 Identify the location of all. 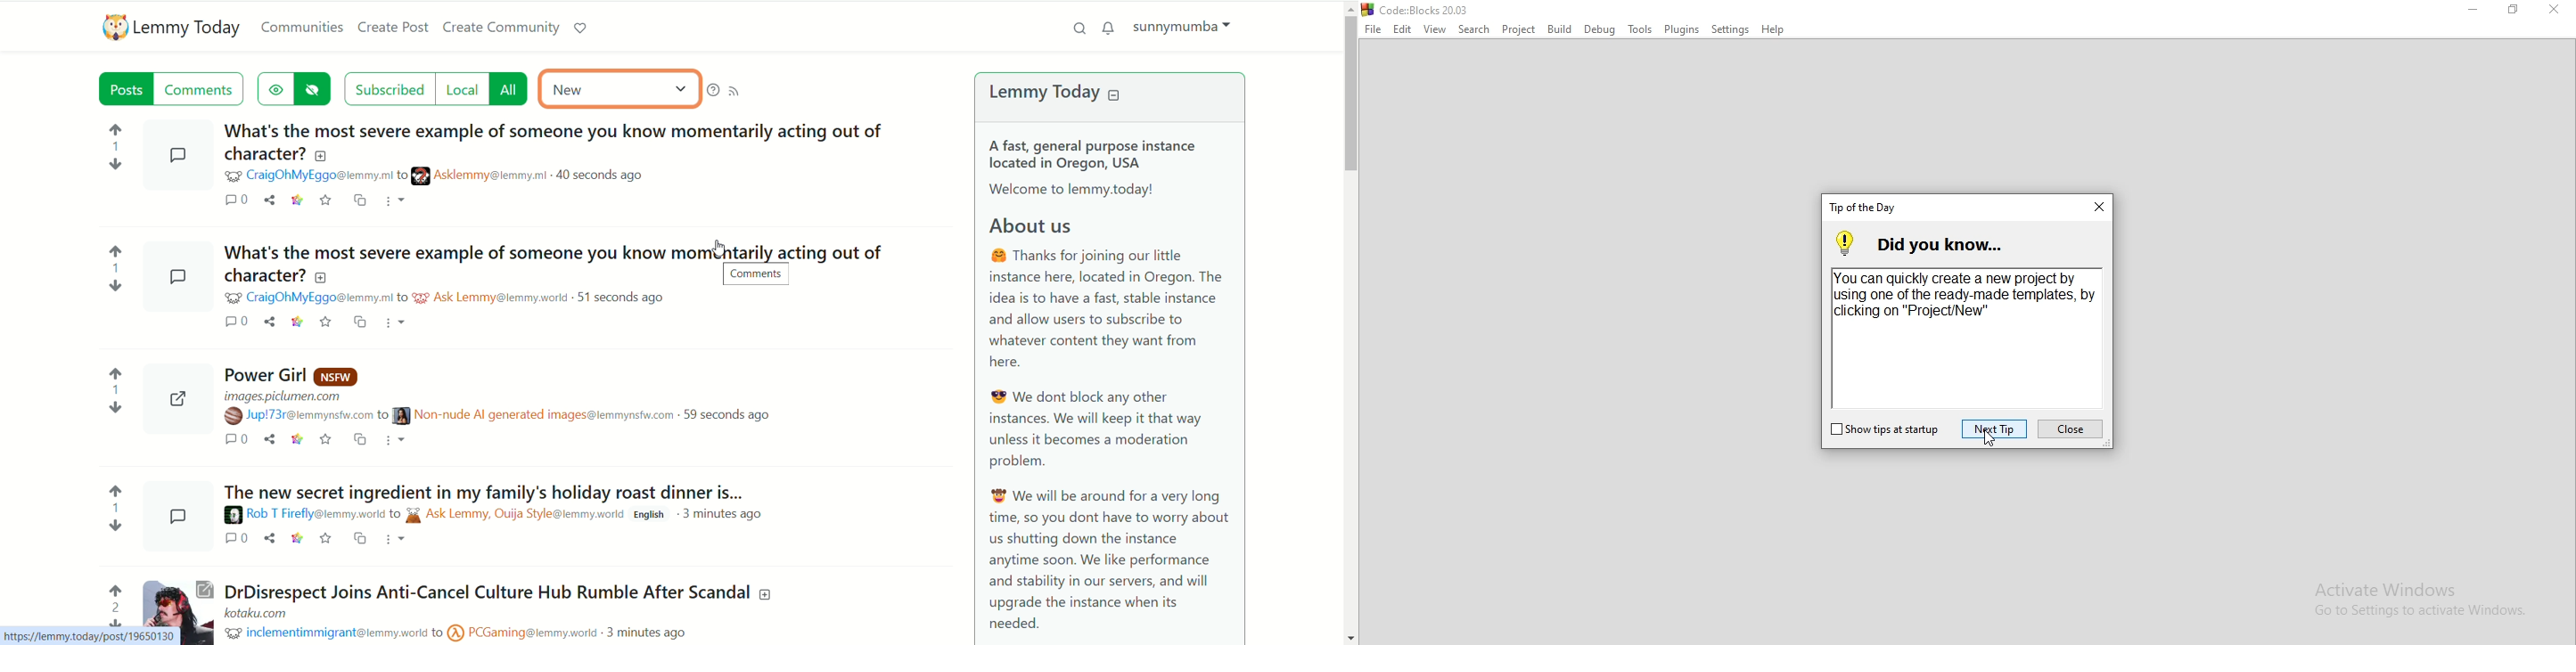
(512, 89).